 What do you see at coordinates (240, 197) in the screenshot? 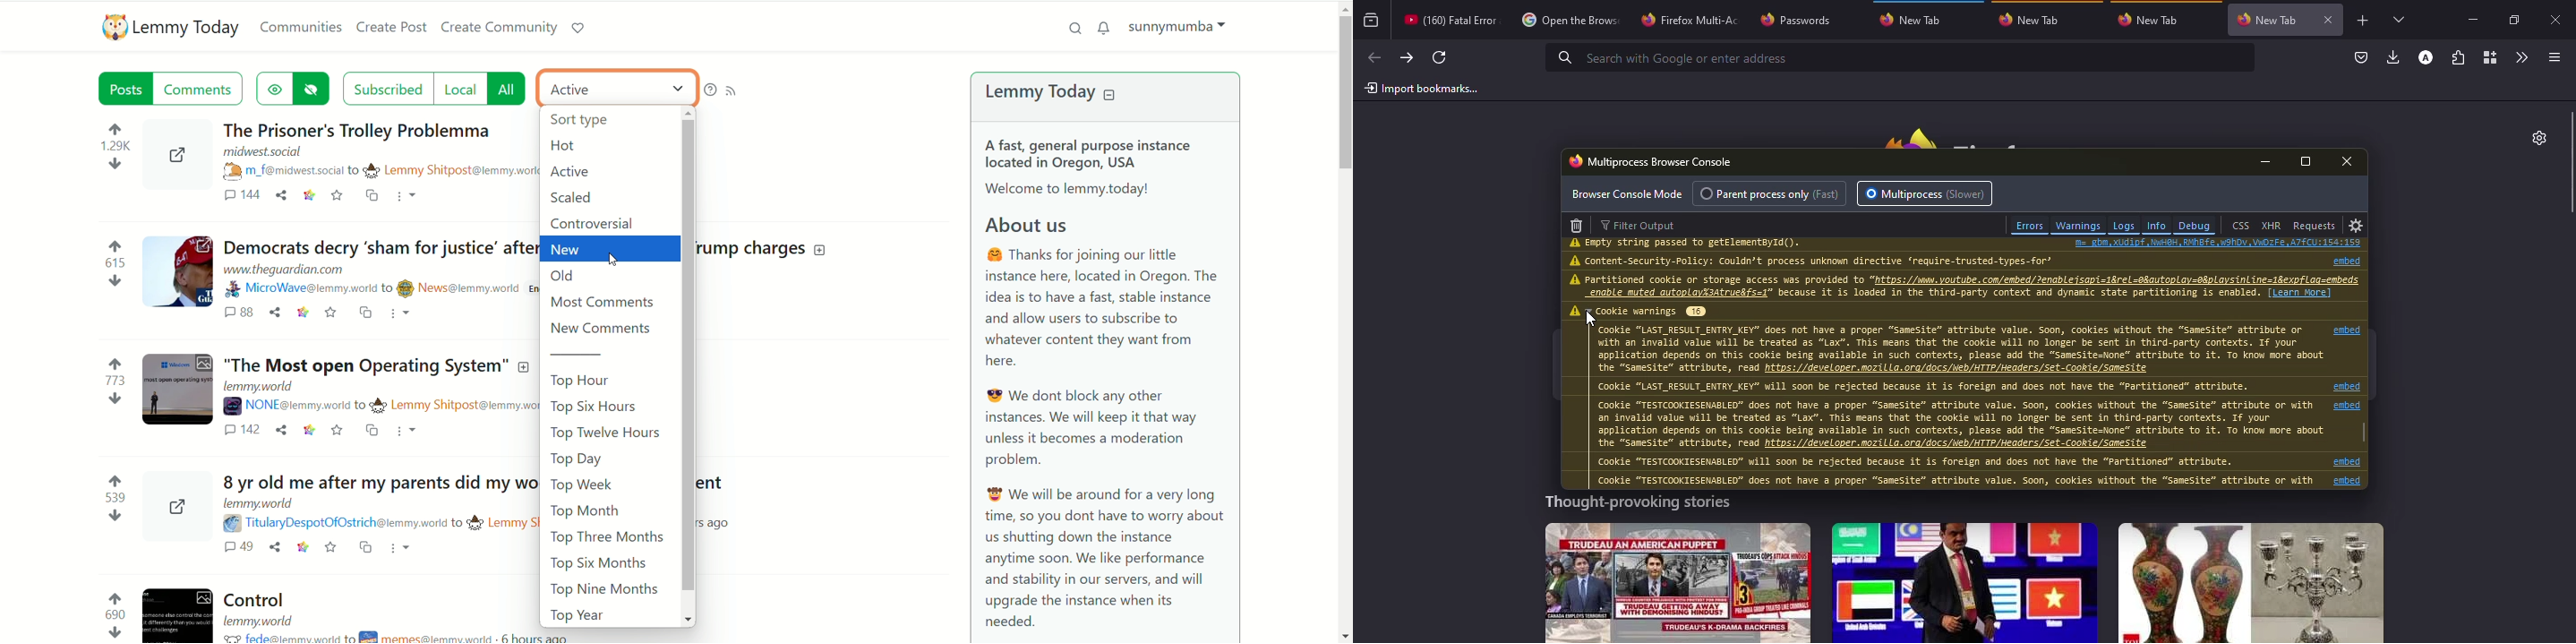
I see `comments` at bounding box center [240, 197].